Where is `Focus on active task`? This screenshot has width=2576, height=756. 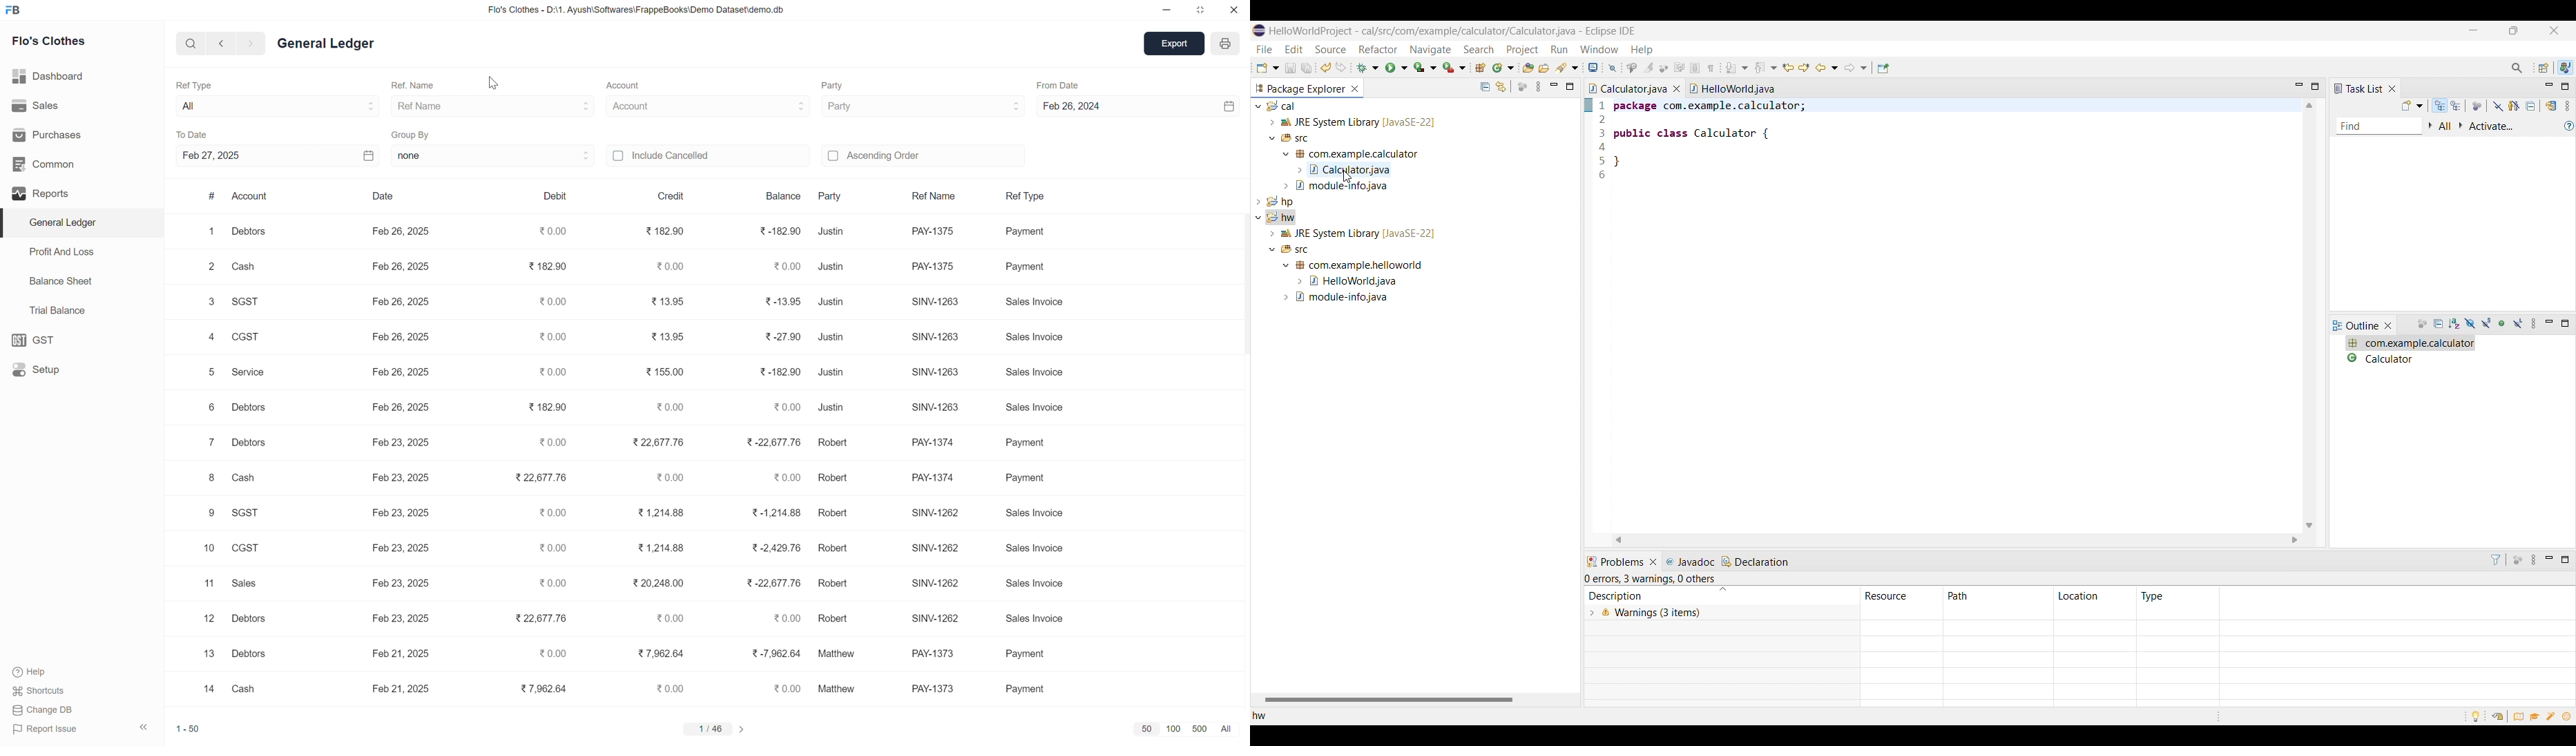
Focus on active task is located at coordinates (2517, 560).